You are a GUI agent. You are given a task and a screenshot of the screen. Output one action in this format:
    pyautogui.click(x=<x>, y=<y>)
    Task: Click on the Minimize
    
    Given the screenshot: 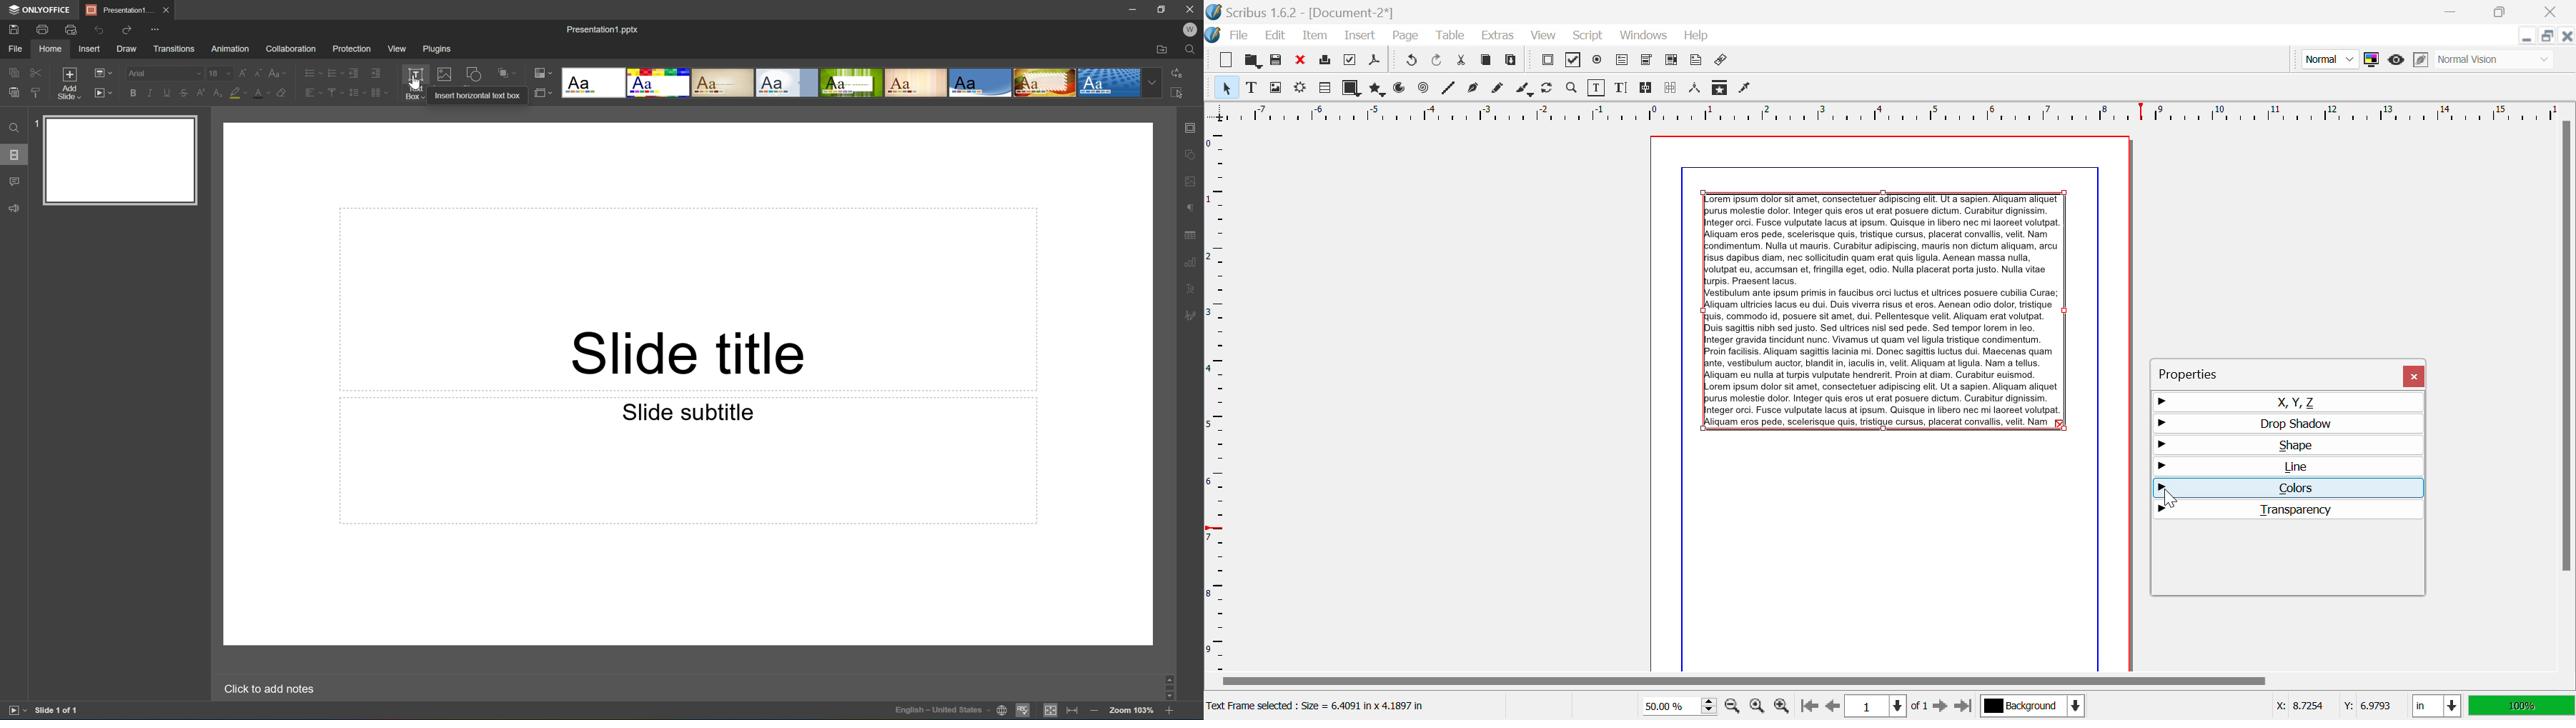 What is the action you would take?
    pyautogui.click(x=1136, y=9)
    